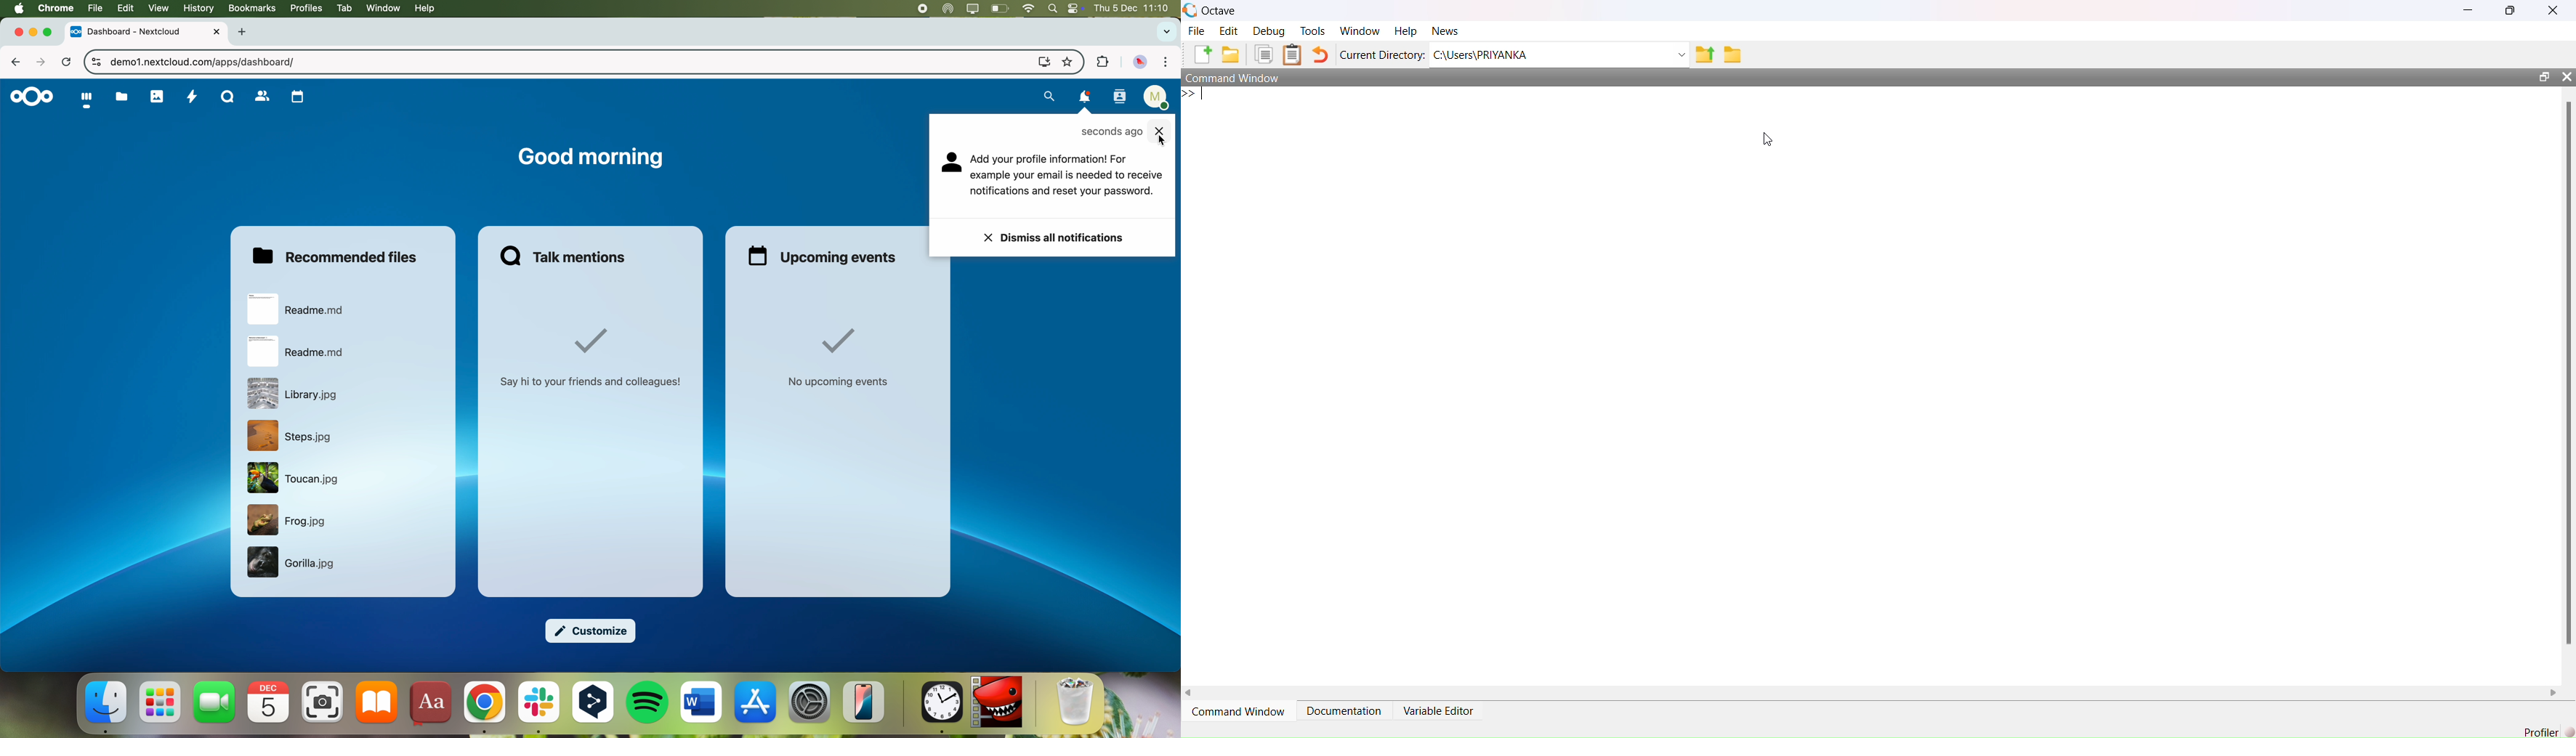 Image resolution: width=2576 pixels, height=756 pixels. Describe the element at coordinates (33, 33) in the screenshot. I see `minimize` at that location.